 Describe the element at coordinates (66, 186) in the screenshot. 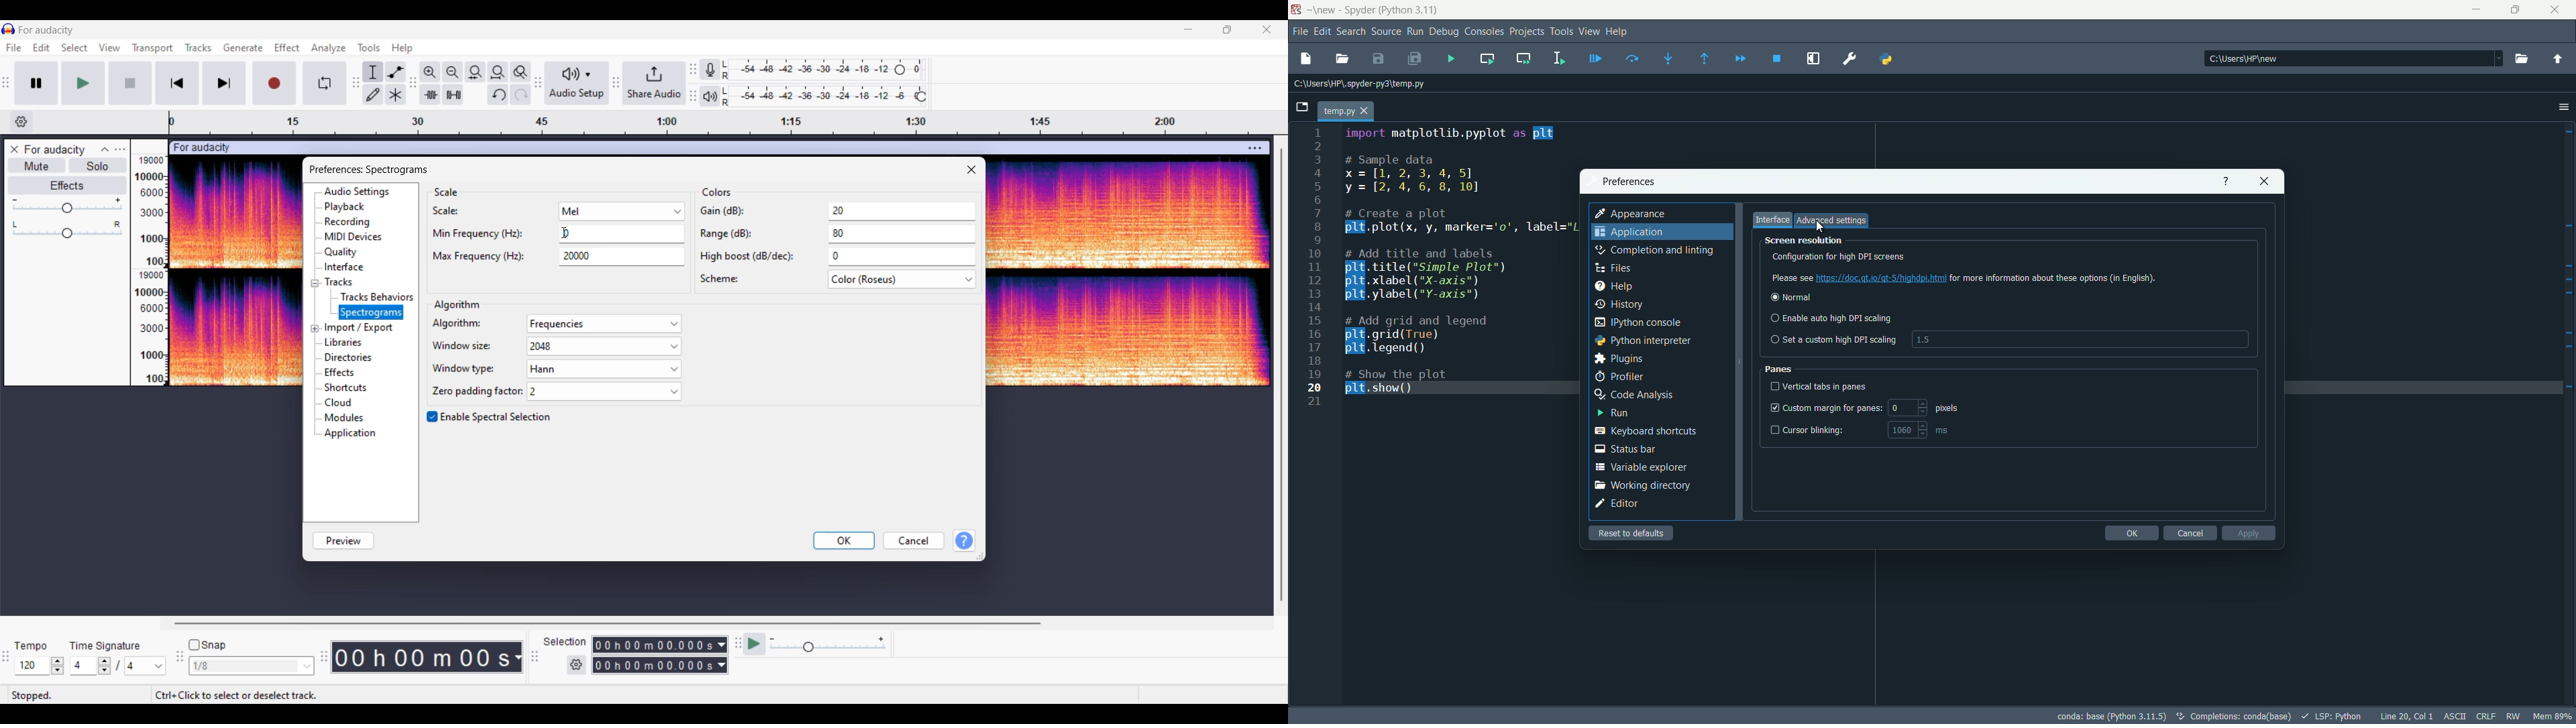

I see `Effects` at that location.